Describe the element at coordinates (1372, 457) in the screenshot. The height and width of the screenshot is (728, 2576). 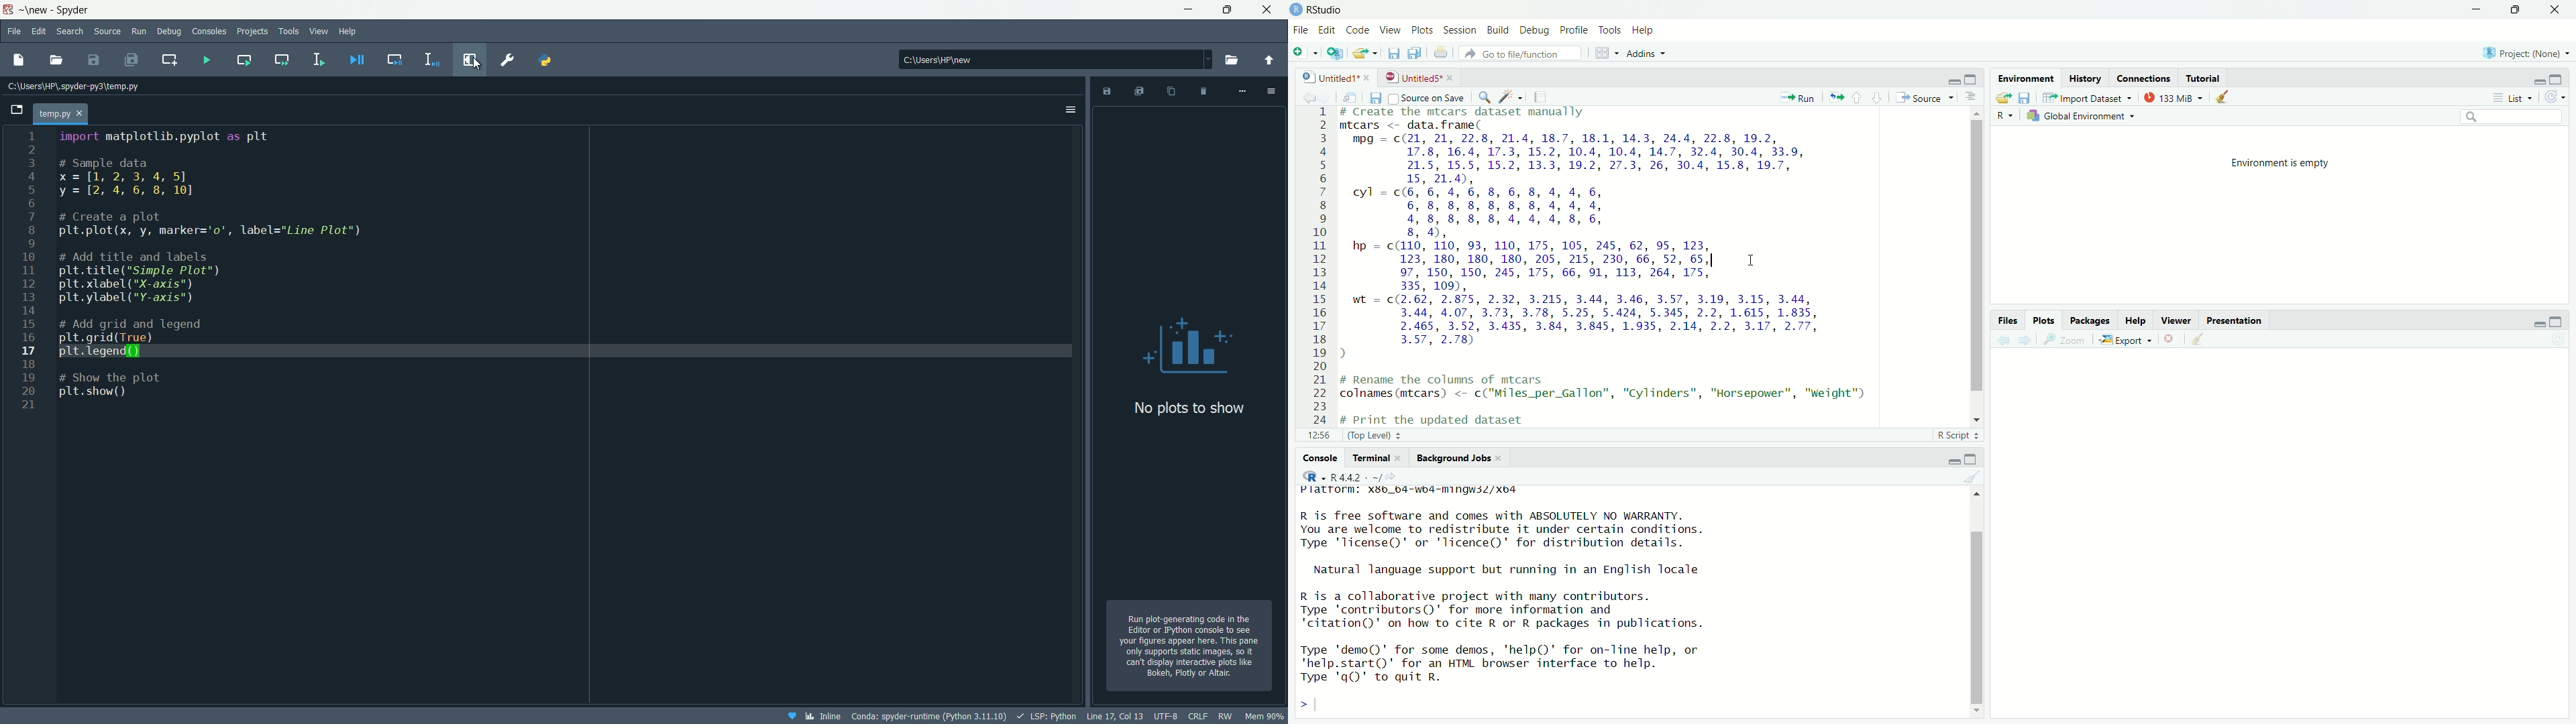
I see `Terminal` at that location.